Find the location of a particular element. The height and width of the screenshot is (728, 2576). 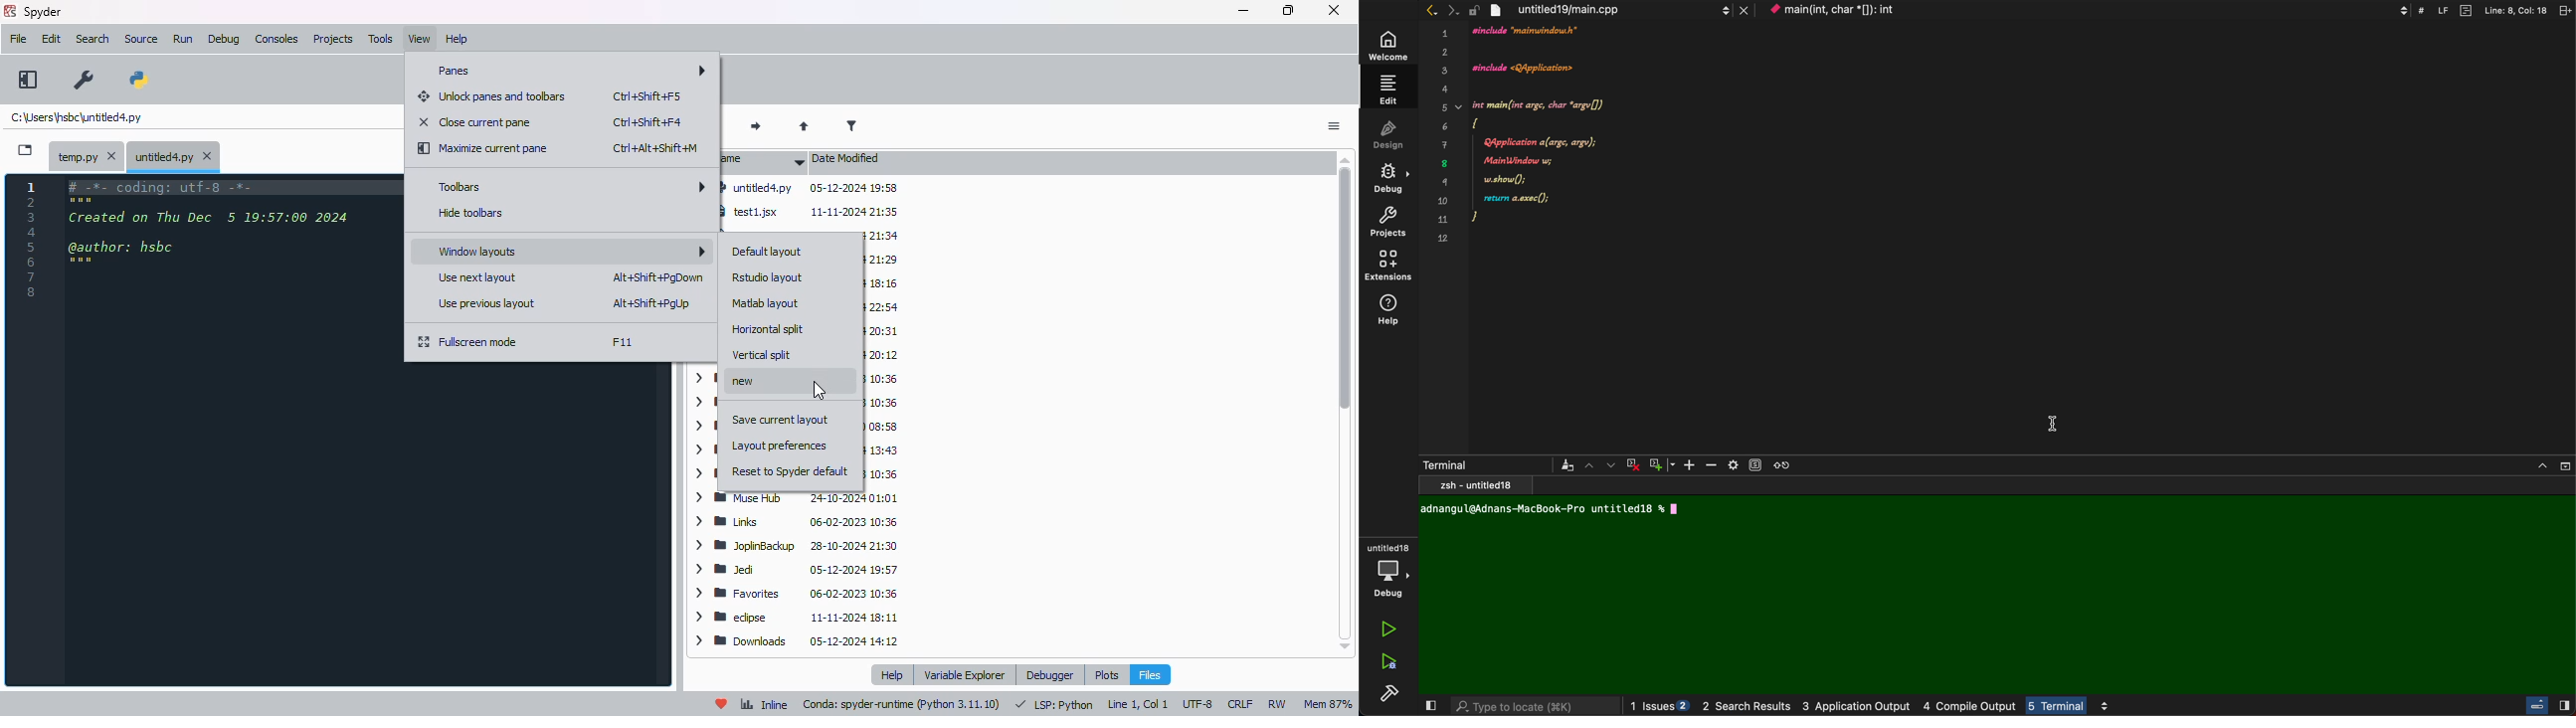

shortcut for fullscreen mode is located at coordinates (622, 342).